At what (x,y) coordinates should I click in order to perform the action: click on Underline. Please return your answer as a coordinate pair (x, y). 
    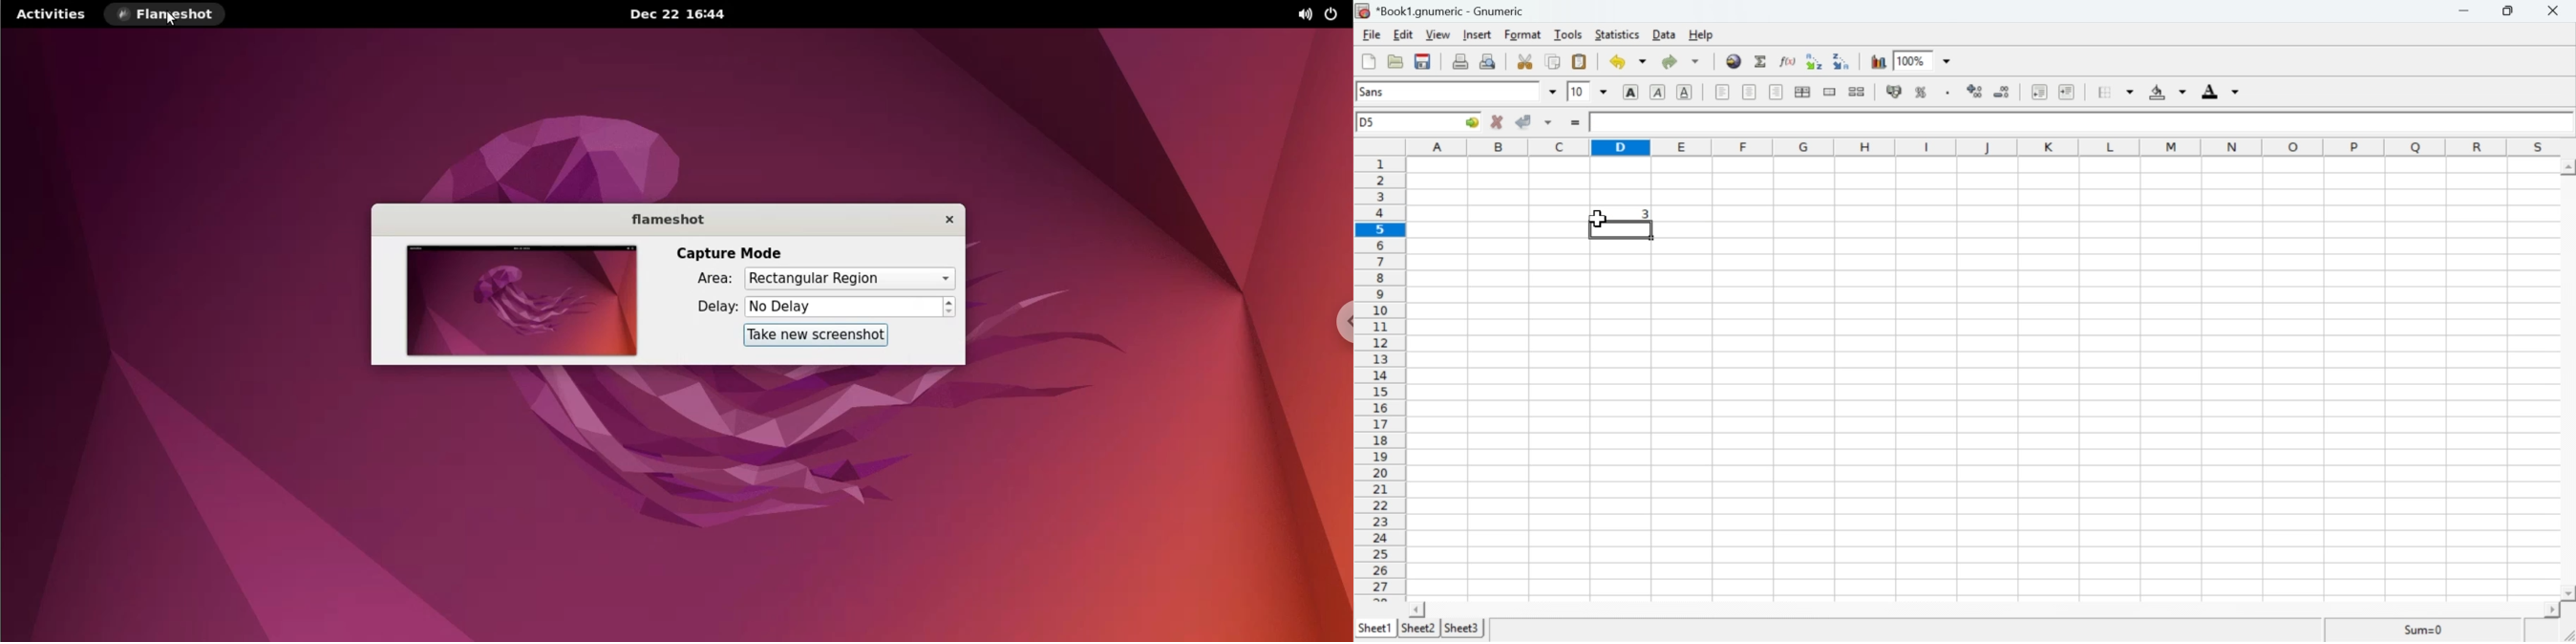
    Looking at the image, I should click on (1686, 93).